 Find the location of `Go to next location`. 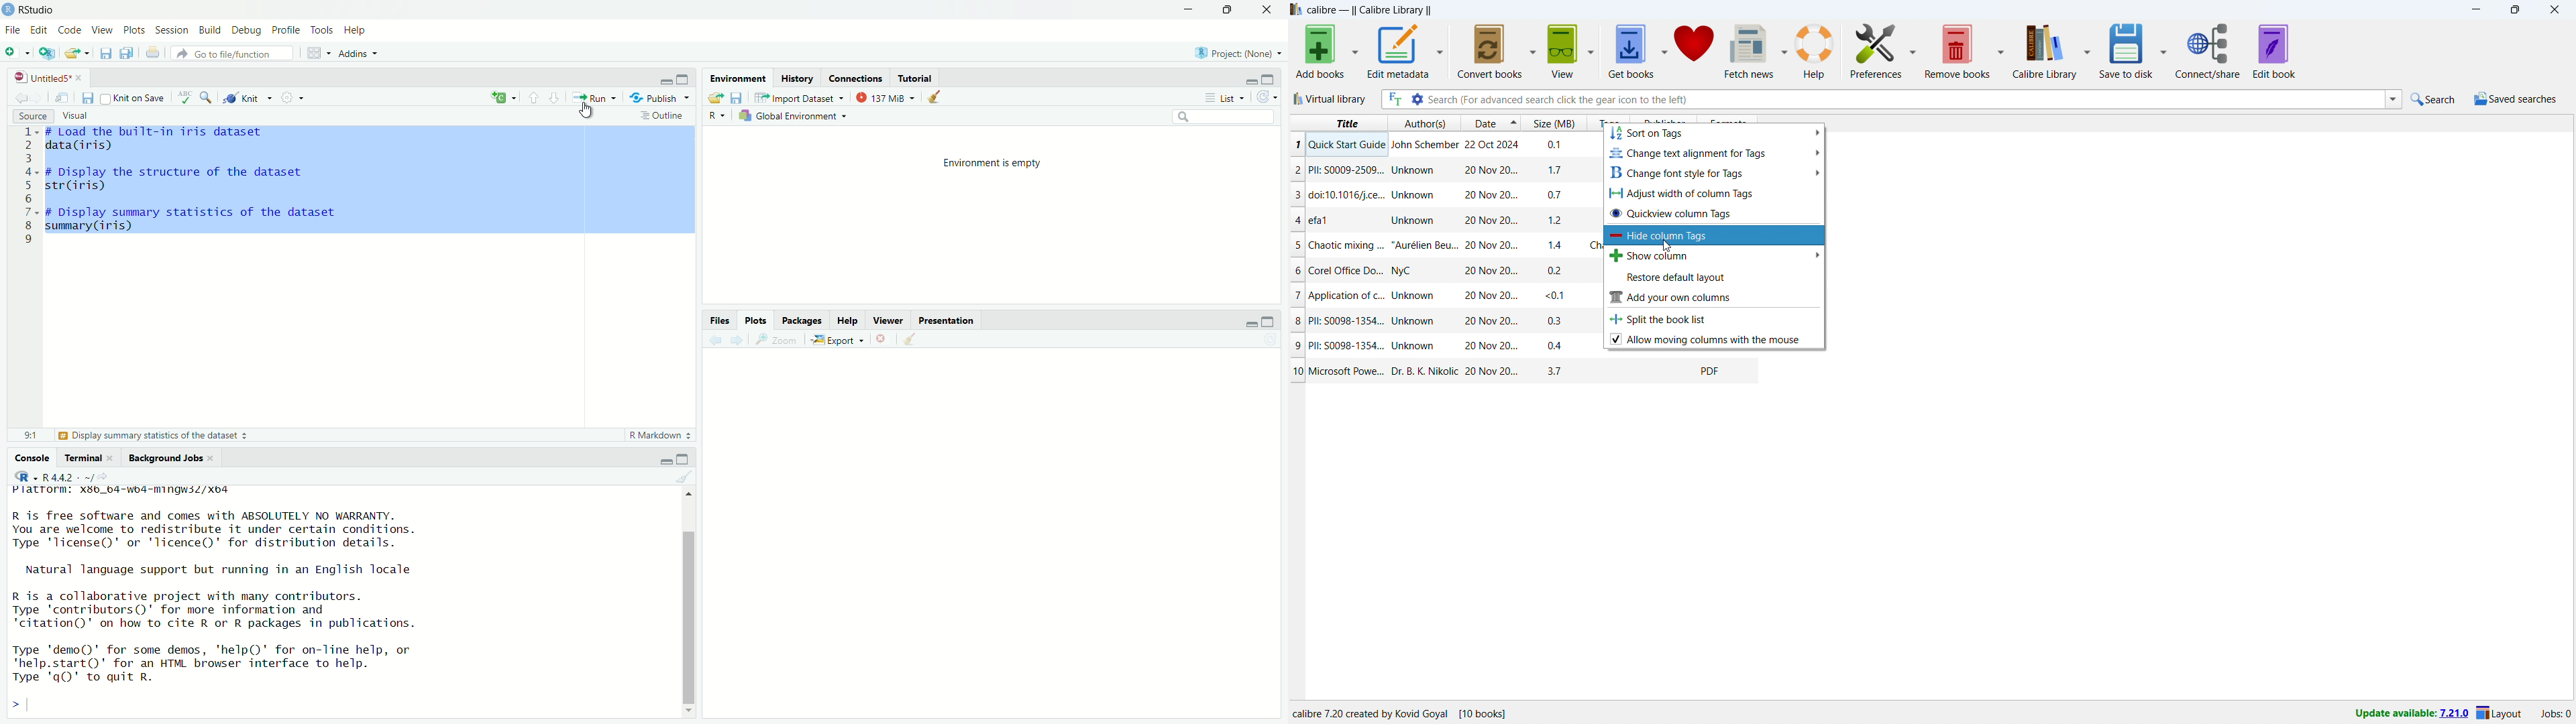

Go to next location is located at coordinates (38, 97).